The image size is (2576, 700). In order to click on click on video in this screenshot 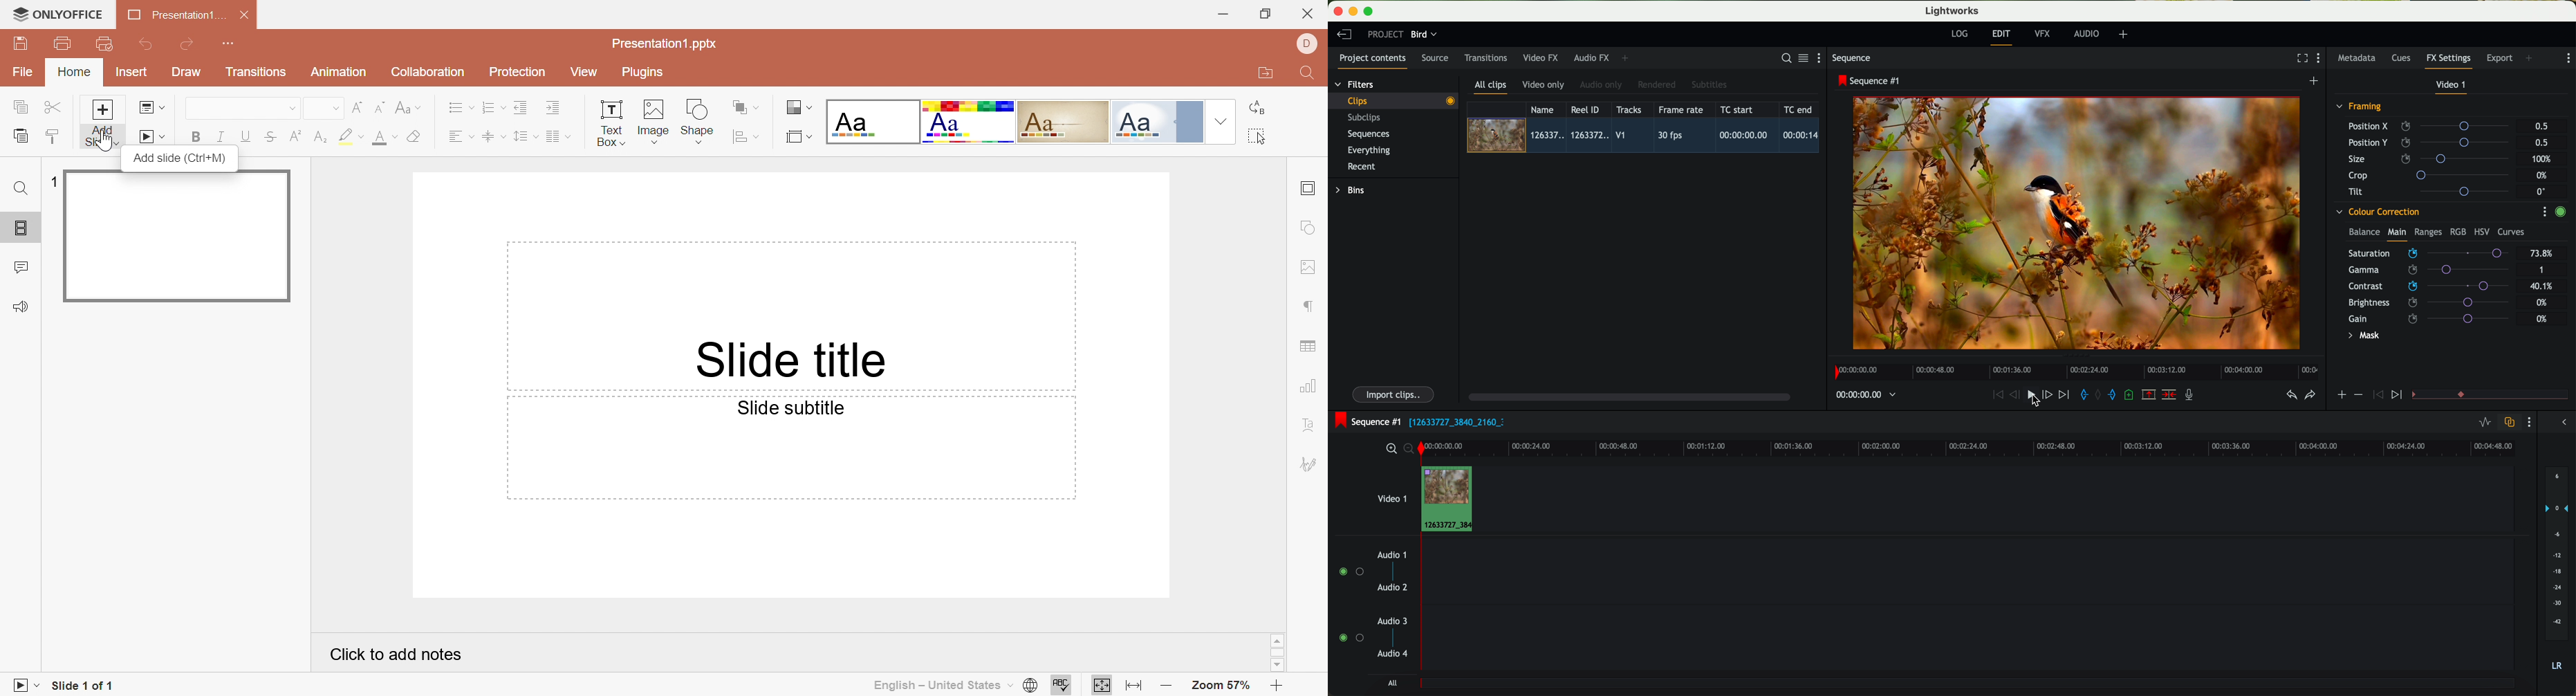, I will do `click(1646, 136)`.